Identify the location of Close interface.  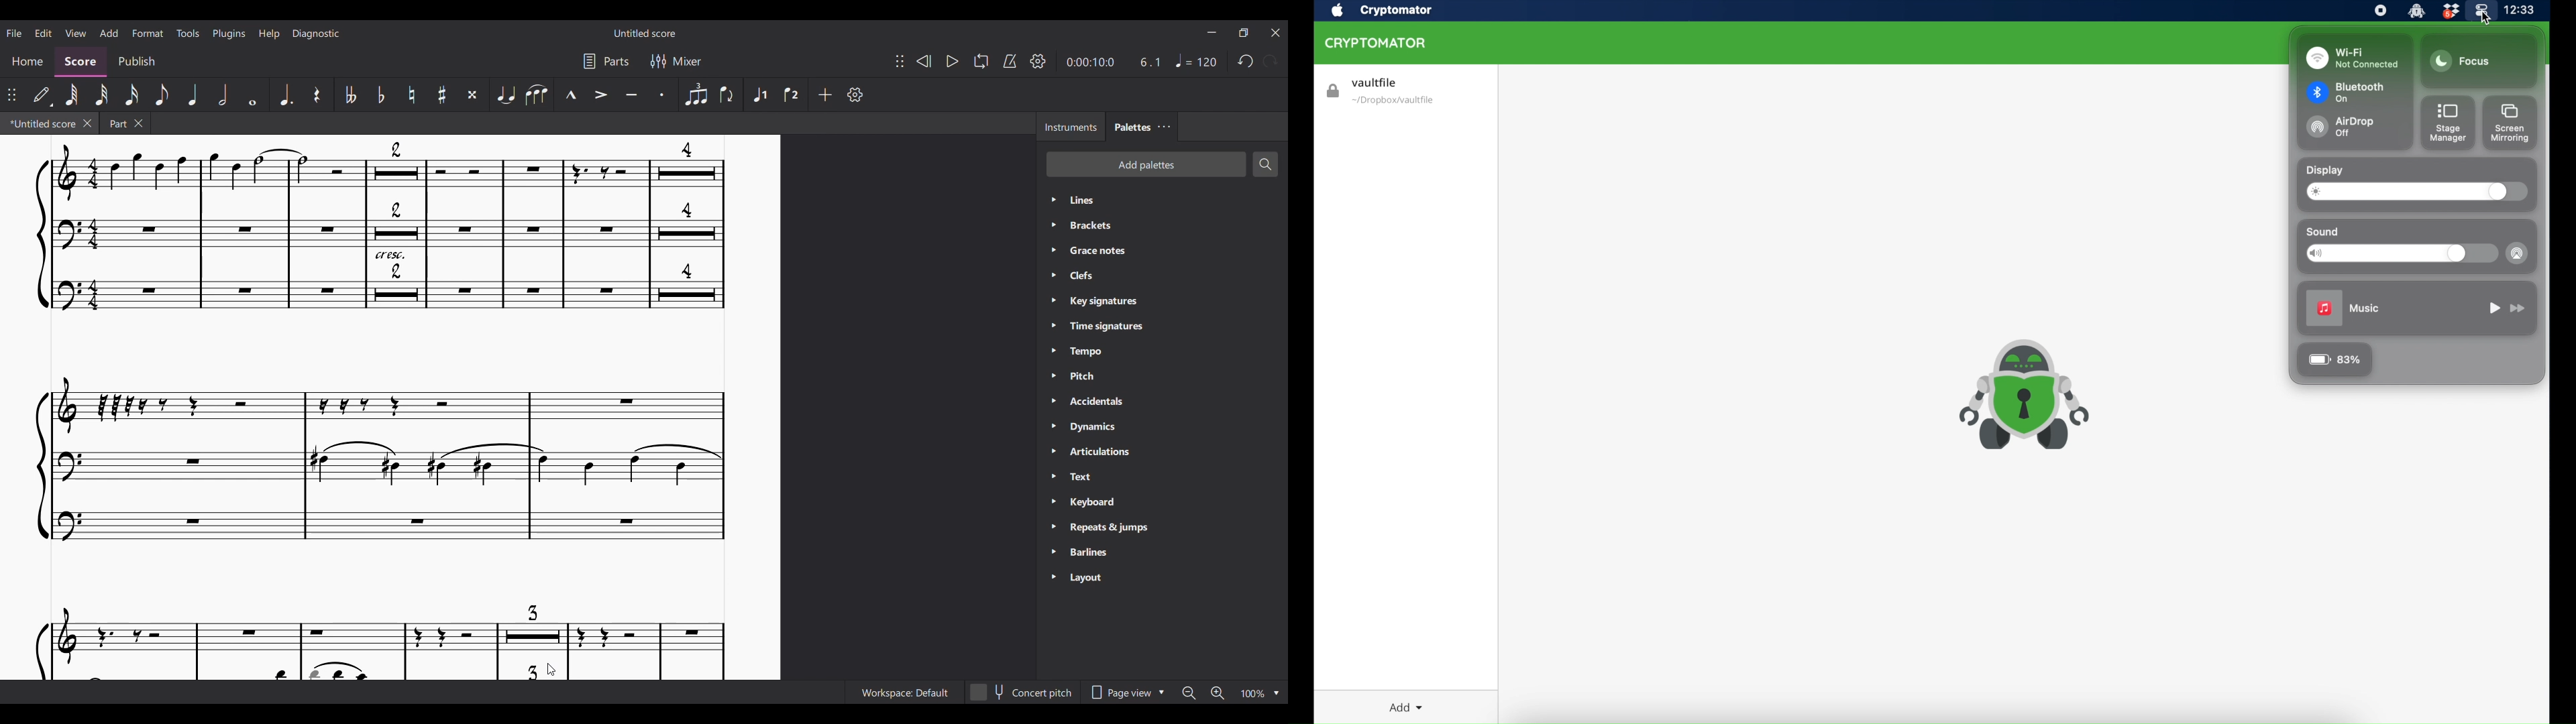
(1275, 33).